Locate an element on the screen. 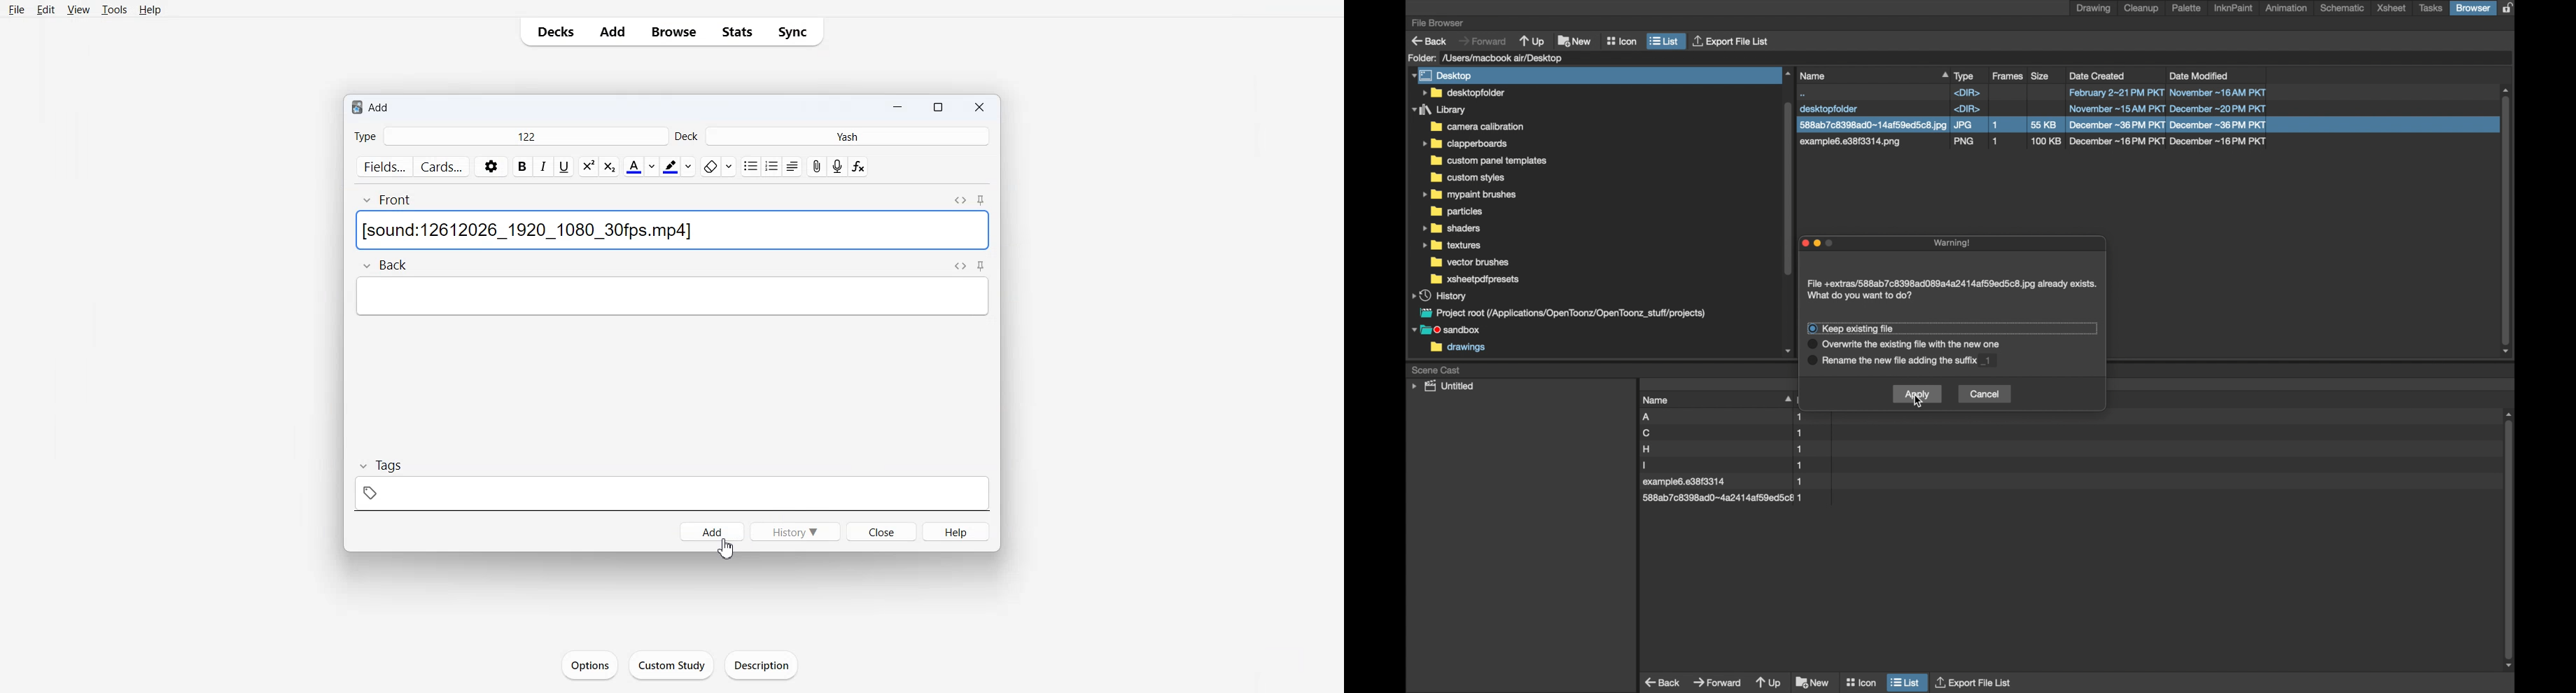 The width and height of the screenshot is (2576, 700). Record audio is located at coordinates (837, 166).